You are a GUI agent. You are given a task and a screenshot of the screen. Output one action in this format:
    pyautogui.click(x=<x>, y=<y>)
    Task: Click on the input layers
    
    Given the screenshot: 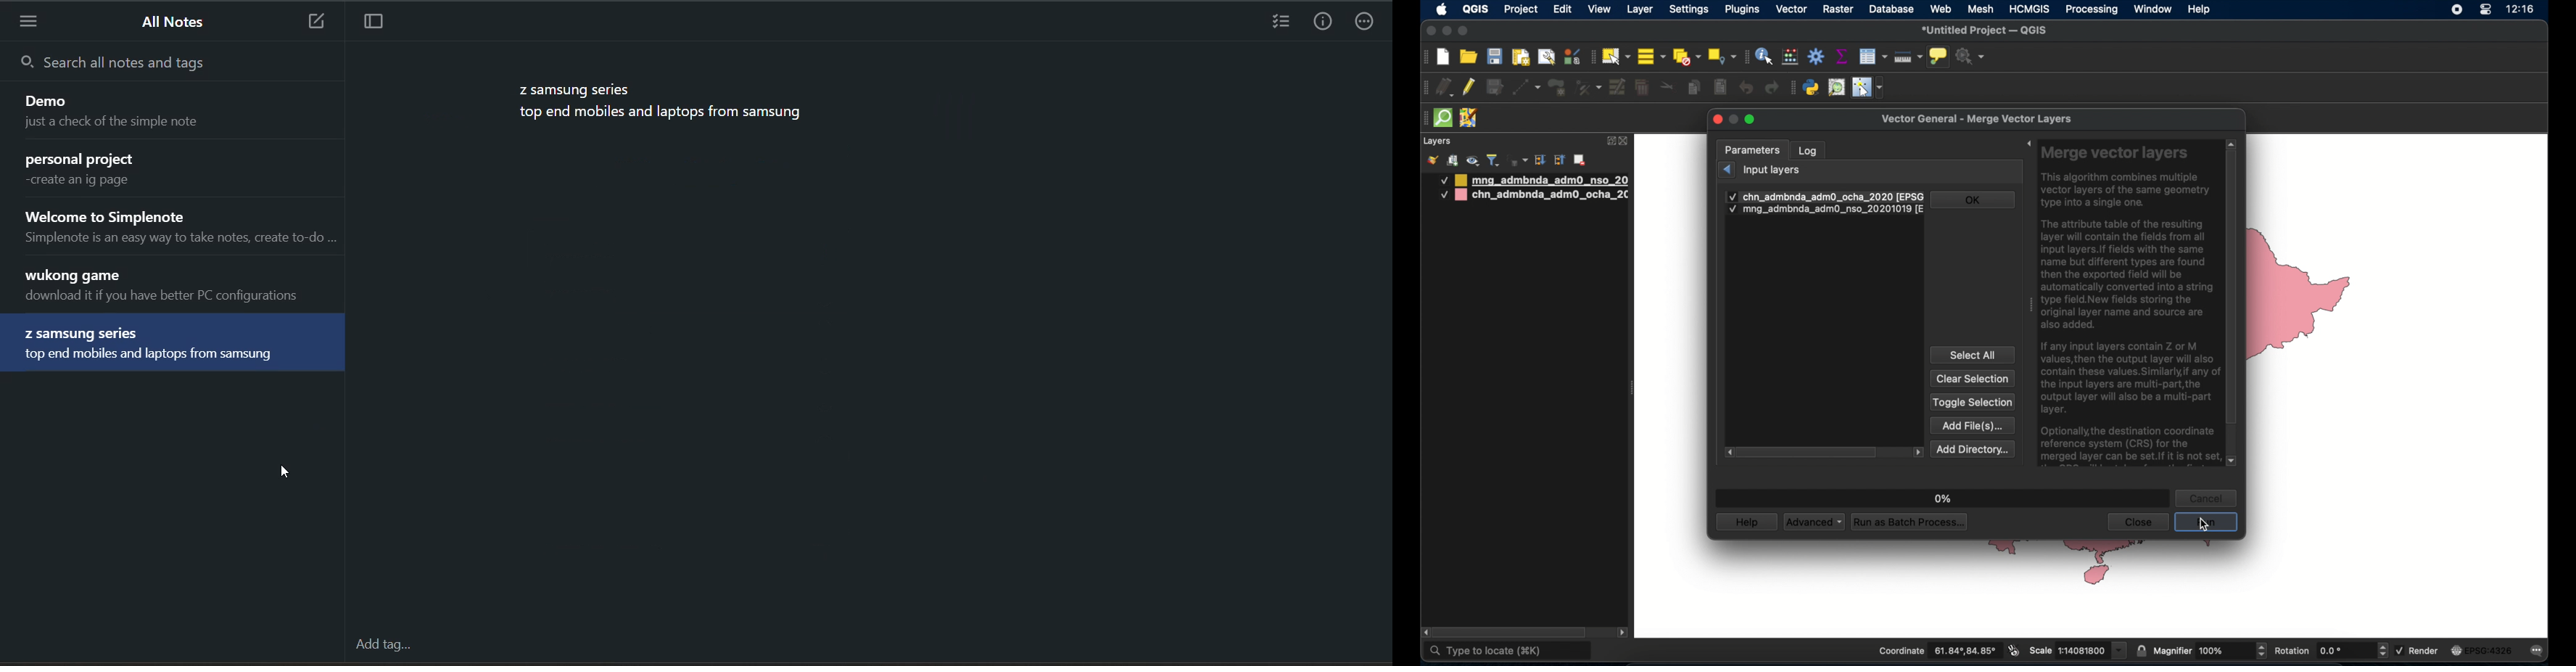 What is the action you would take?
    pyautogui.click(x=1774, y=171)
    